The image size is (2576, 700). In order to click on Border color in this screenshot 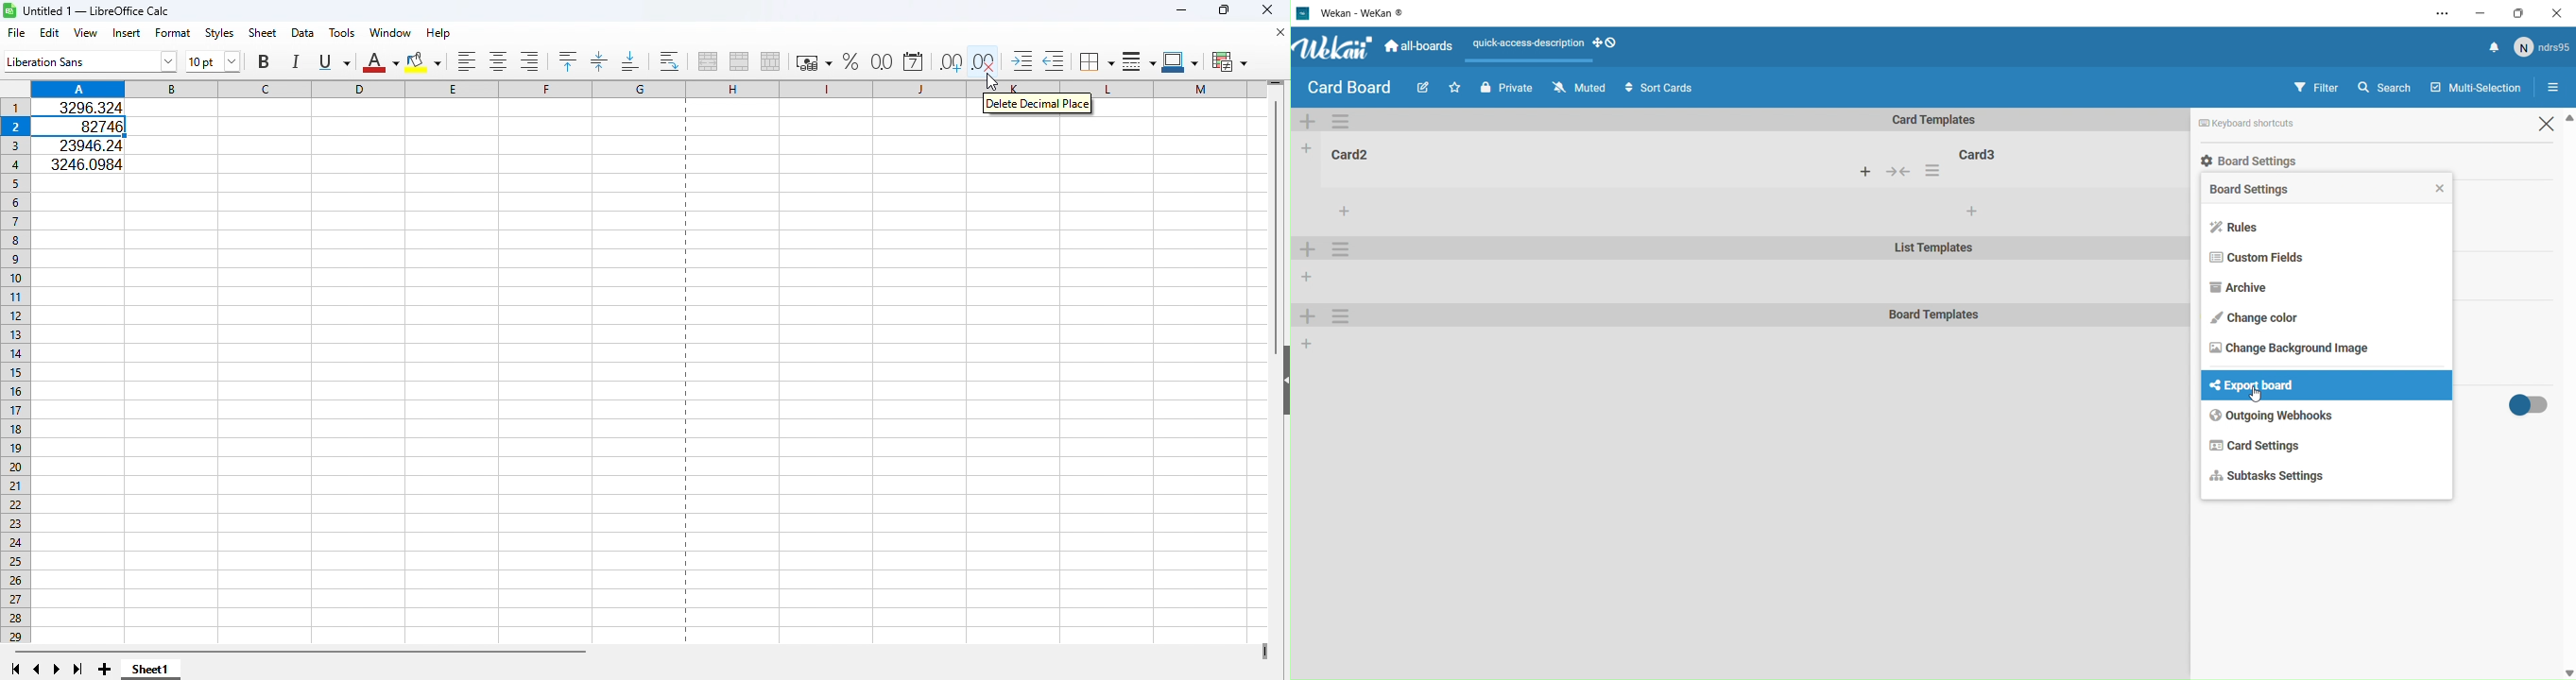, I will do `click(1183, 60)`.